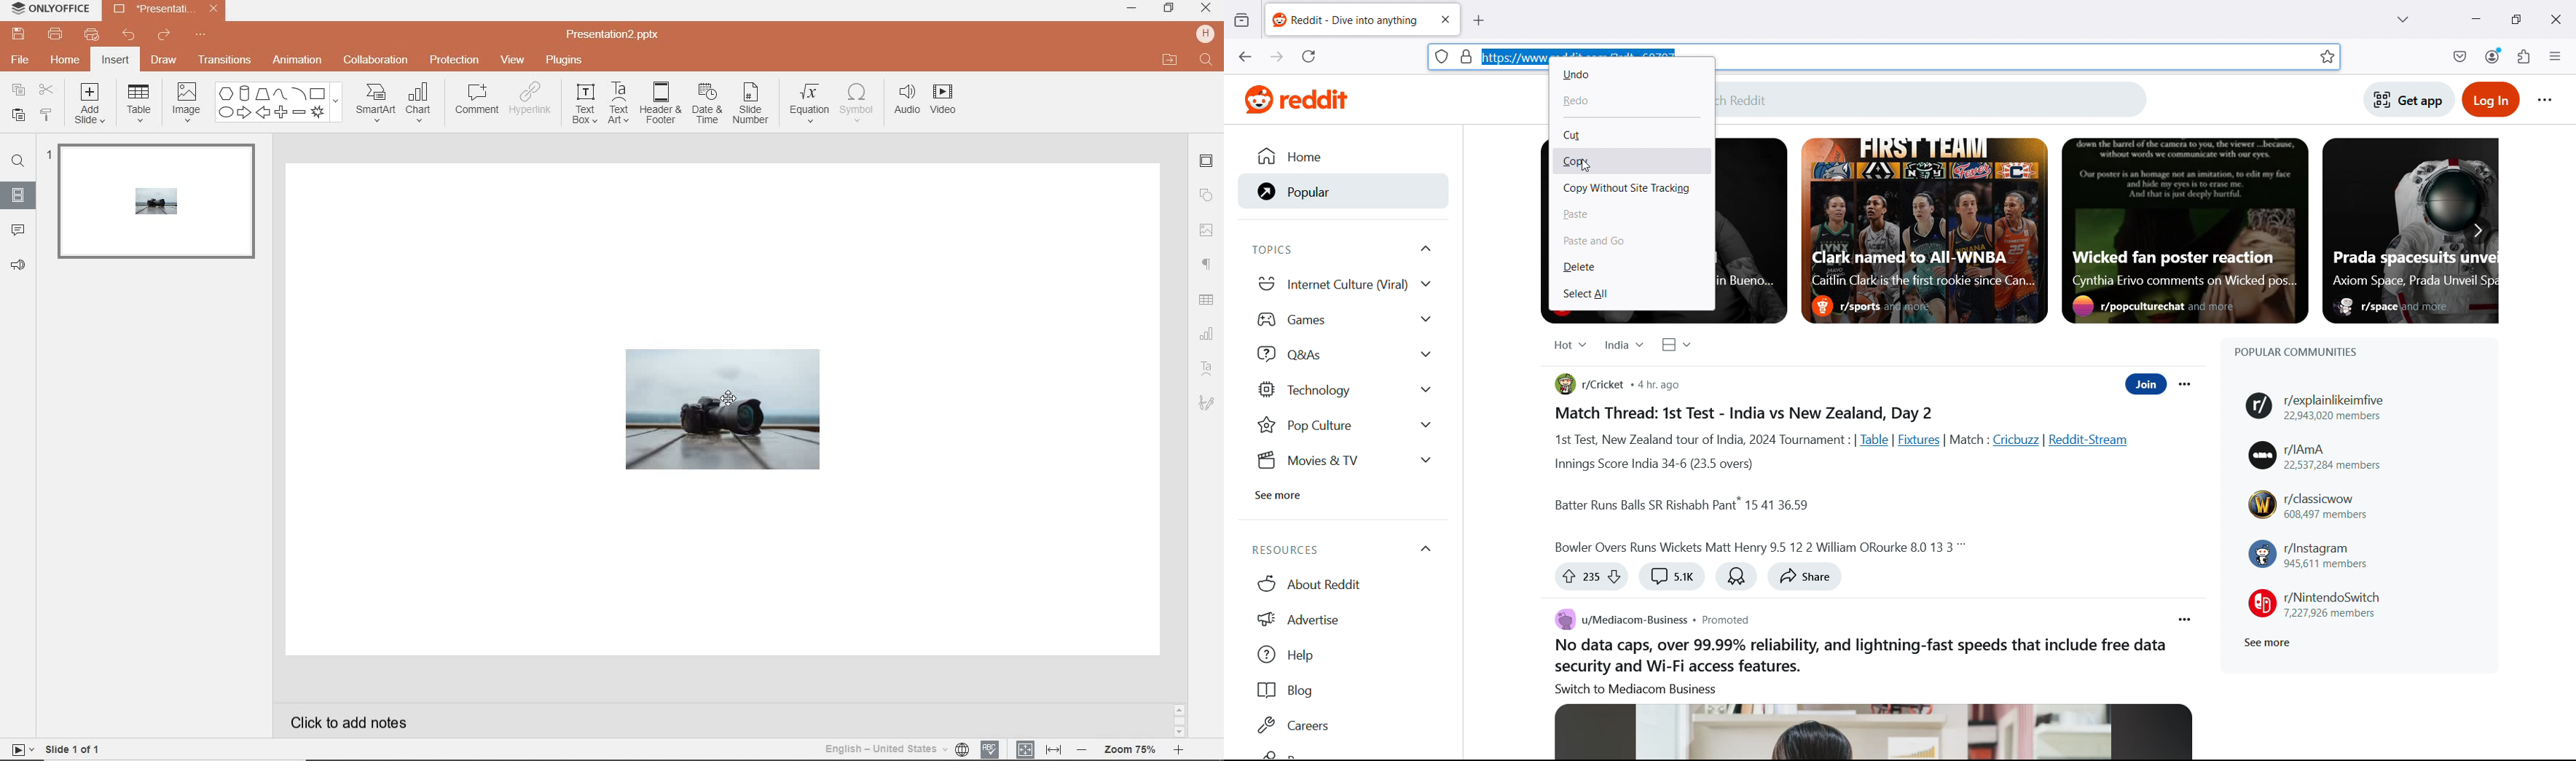 The image size is (2576, 784). I want to click on save to pocket, so click(2460, 56).